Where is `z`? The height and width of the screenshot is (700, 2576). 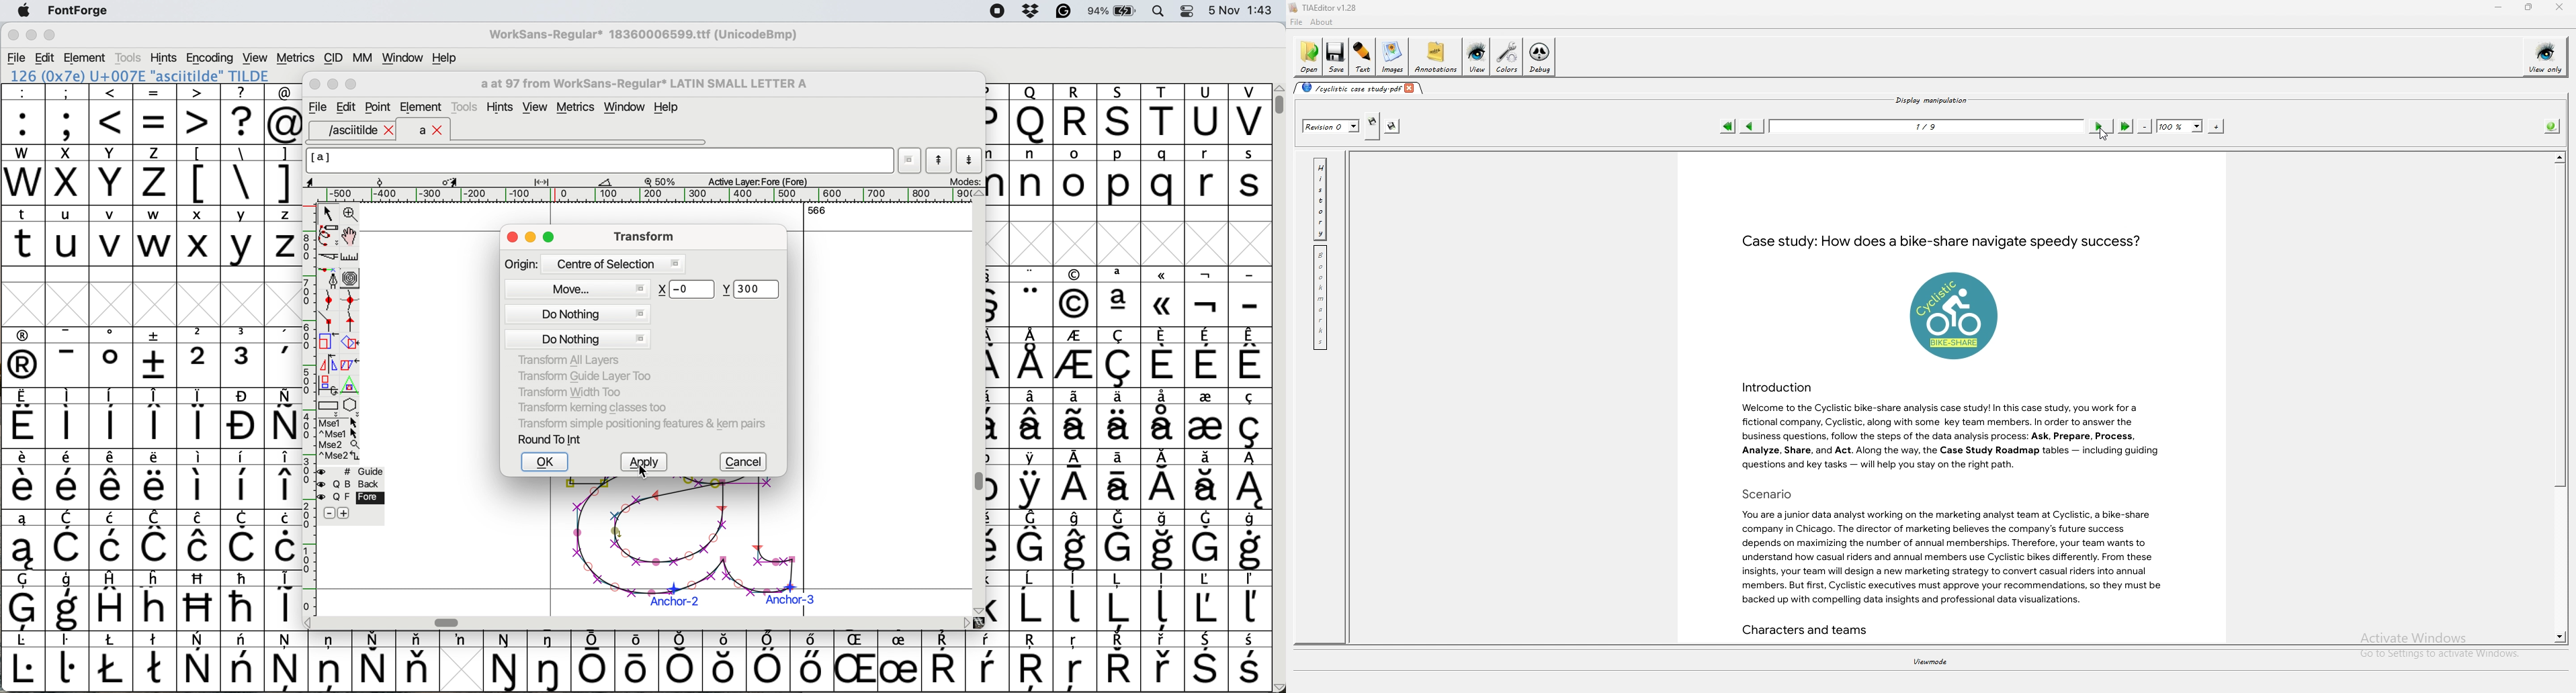
z is located at coordinates (155, 174).